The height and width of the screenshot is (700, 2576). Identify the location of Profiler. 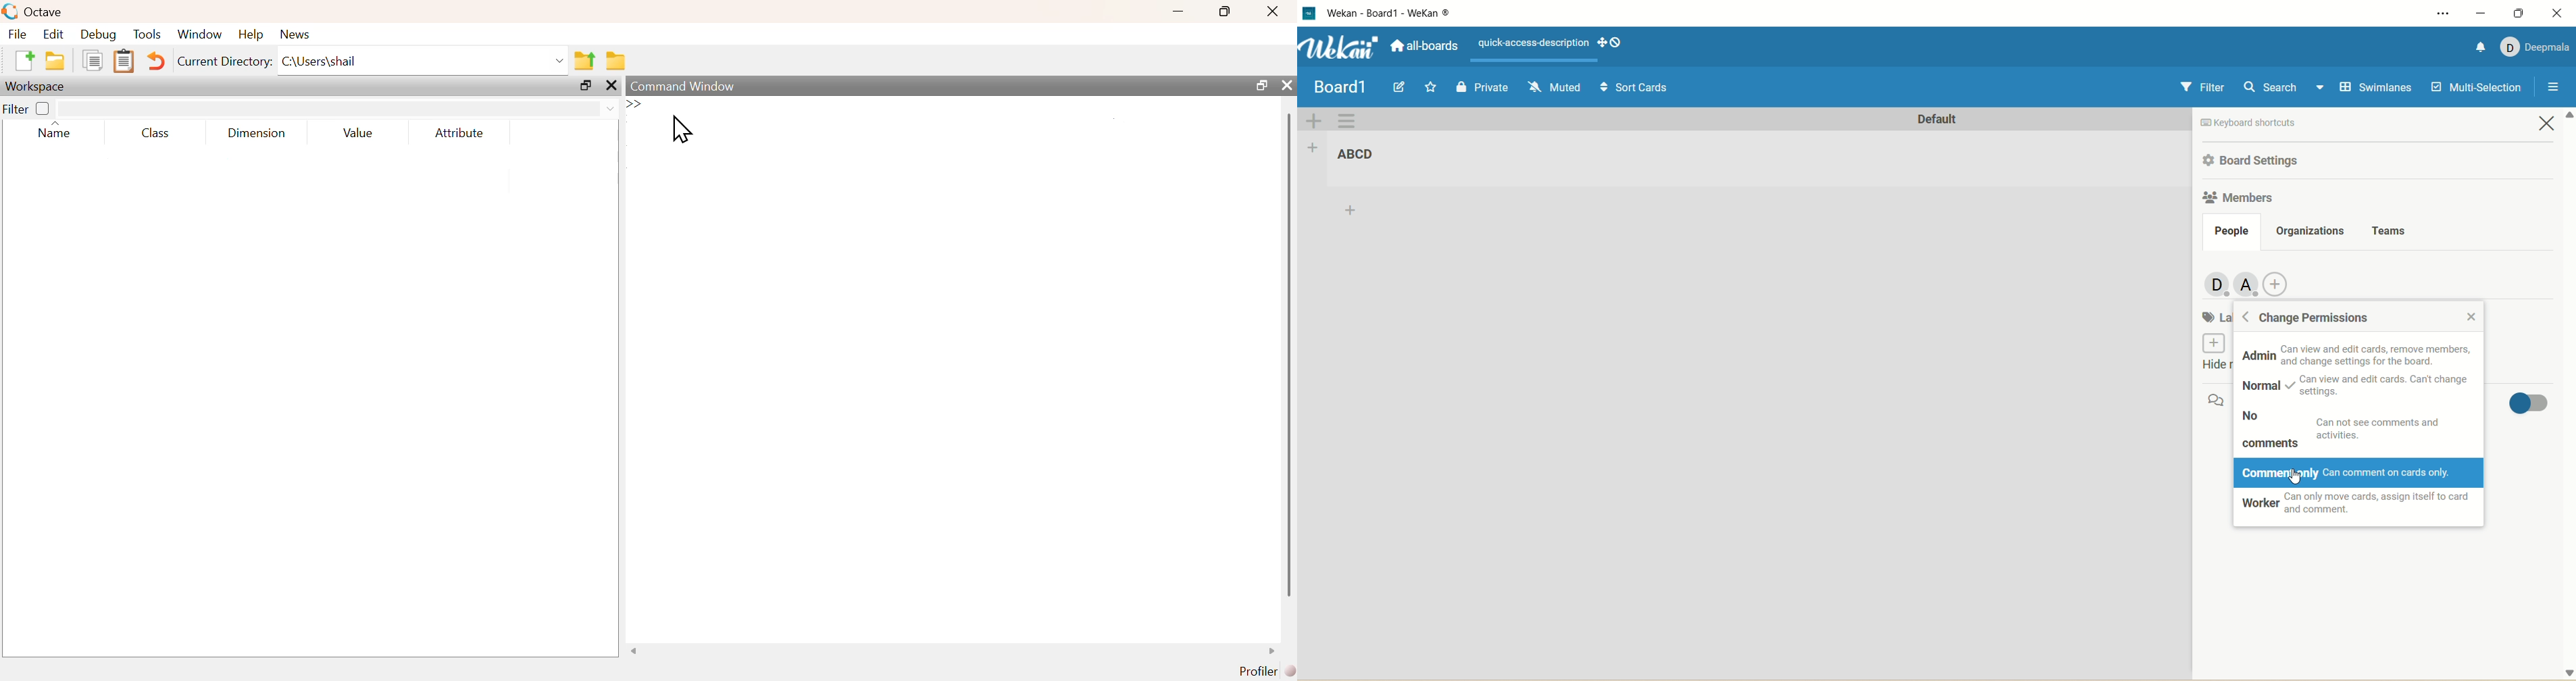
(1264, 670).